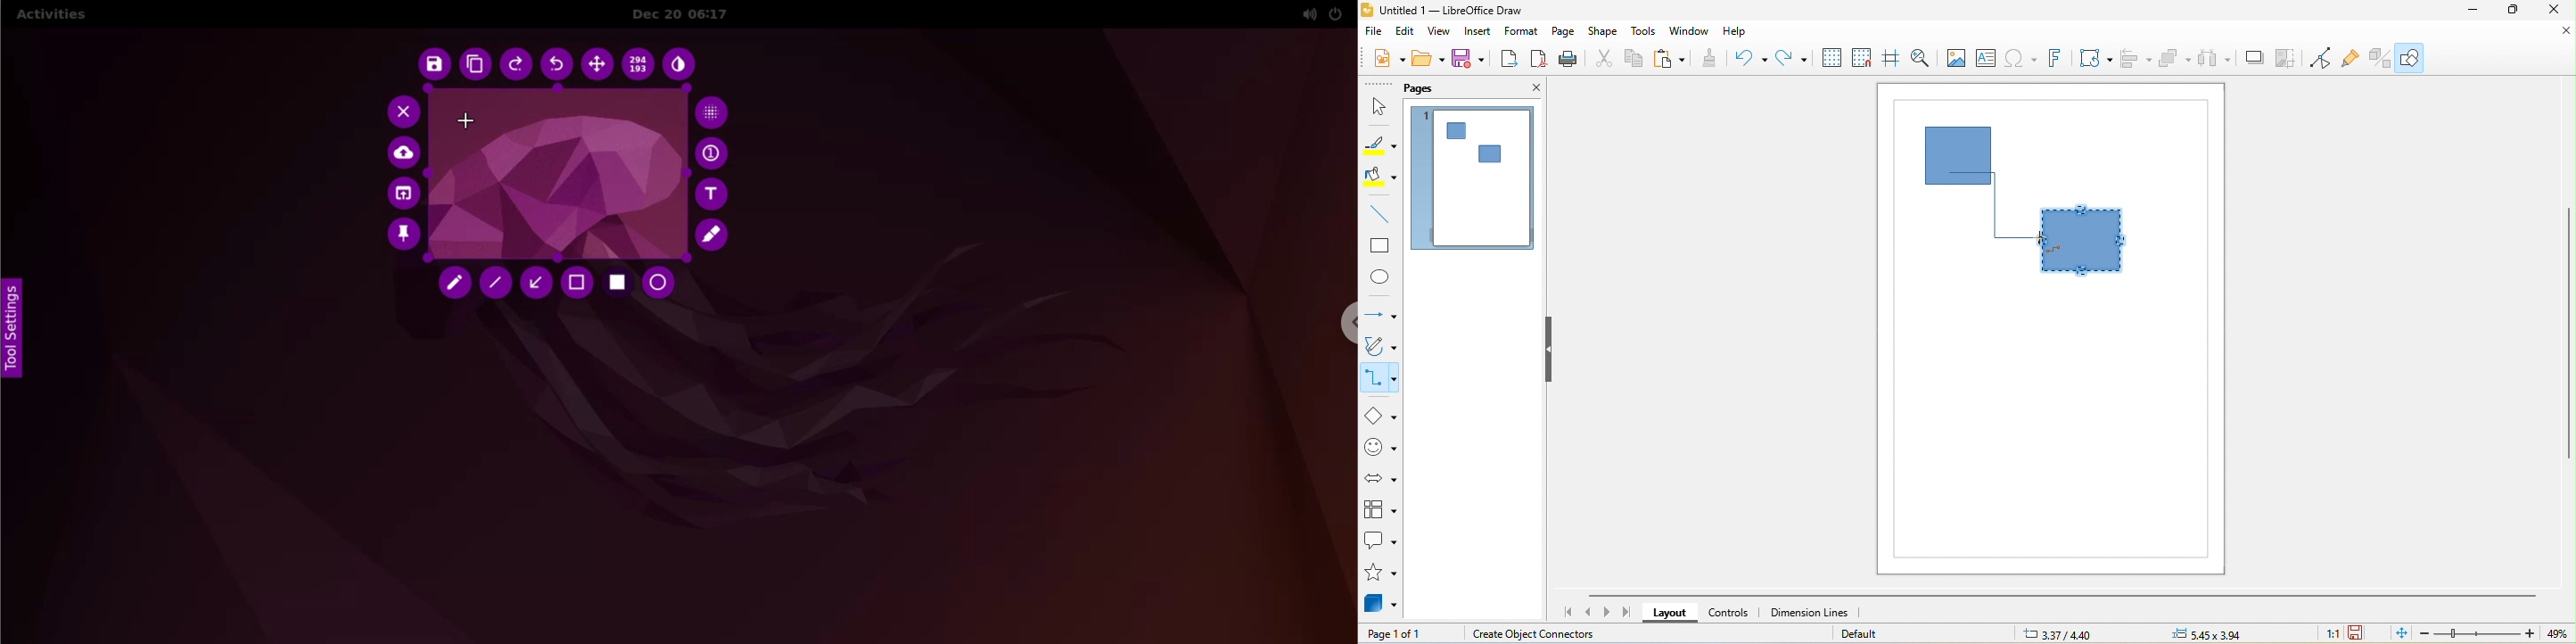 This screenshot has width=2576, height=644. I want to click on dimension lines, so click(1816, 613).